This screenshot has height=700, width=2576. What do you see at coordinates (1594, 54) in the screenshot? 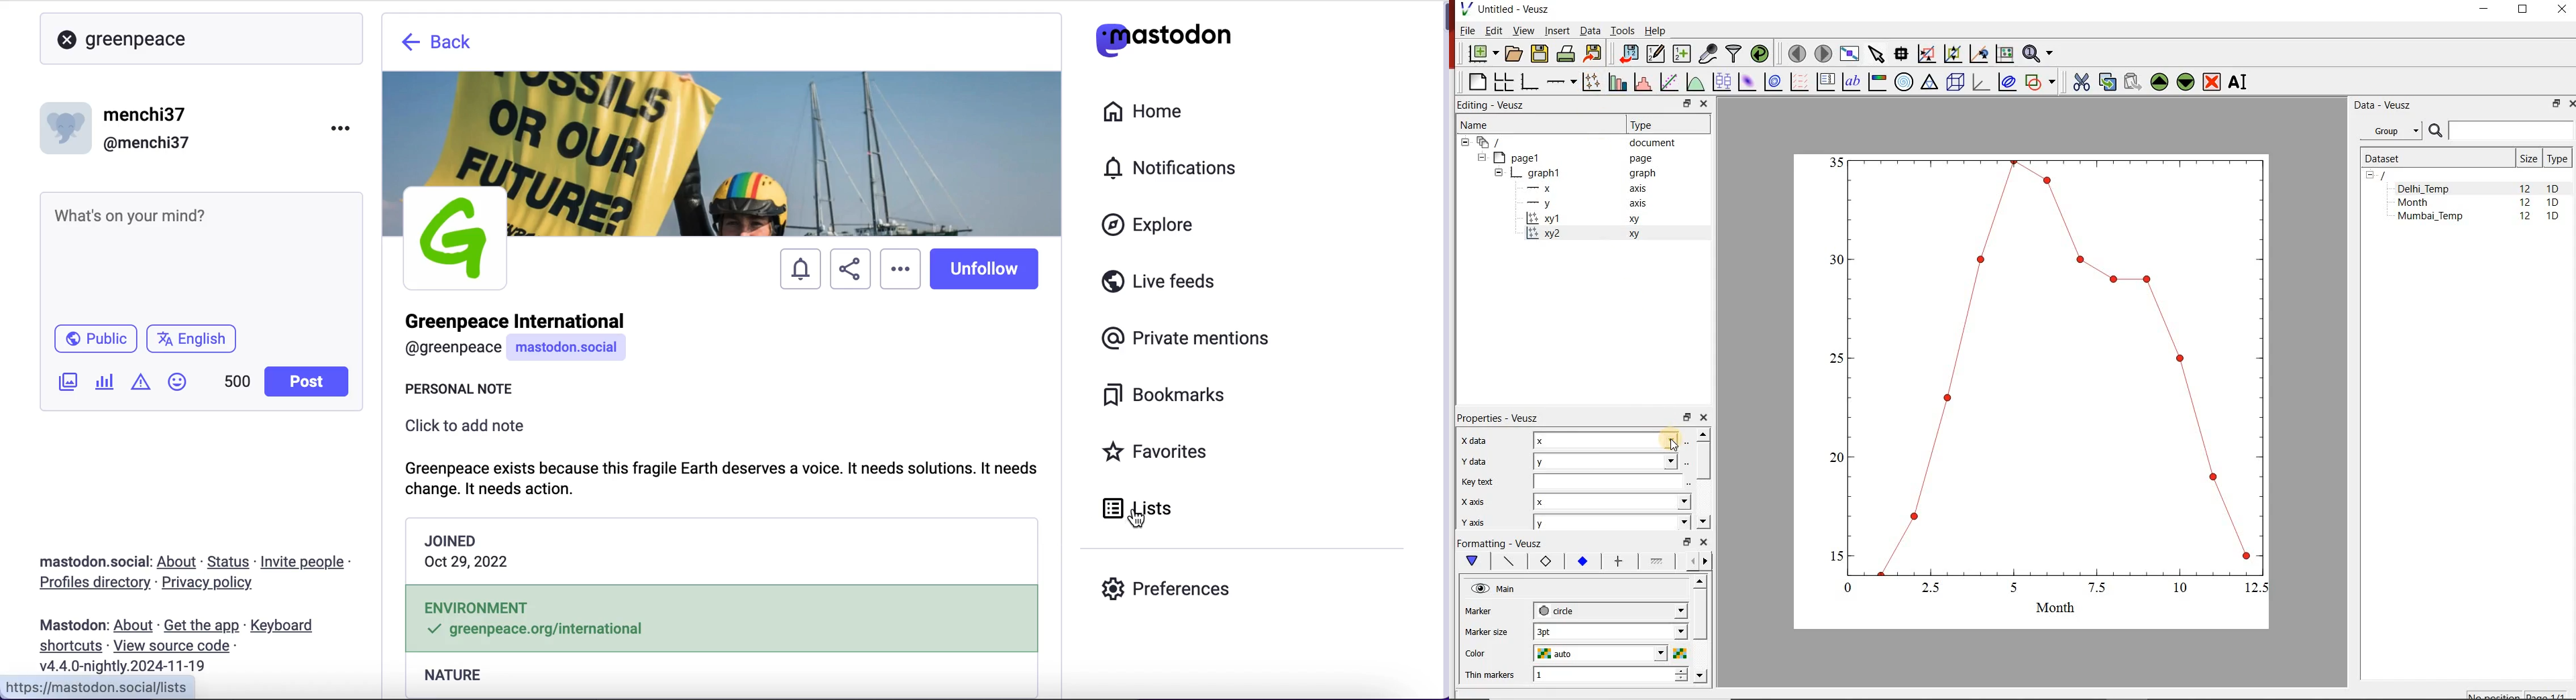
I see `export to graphics format` at bounding box center [1594, 54].